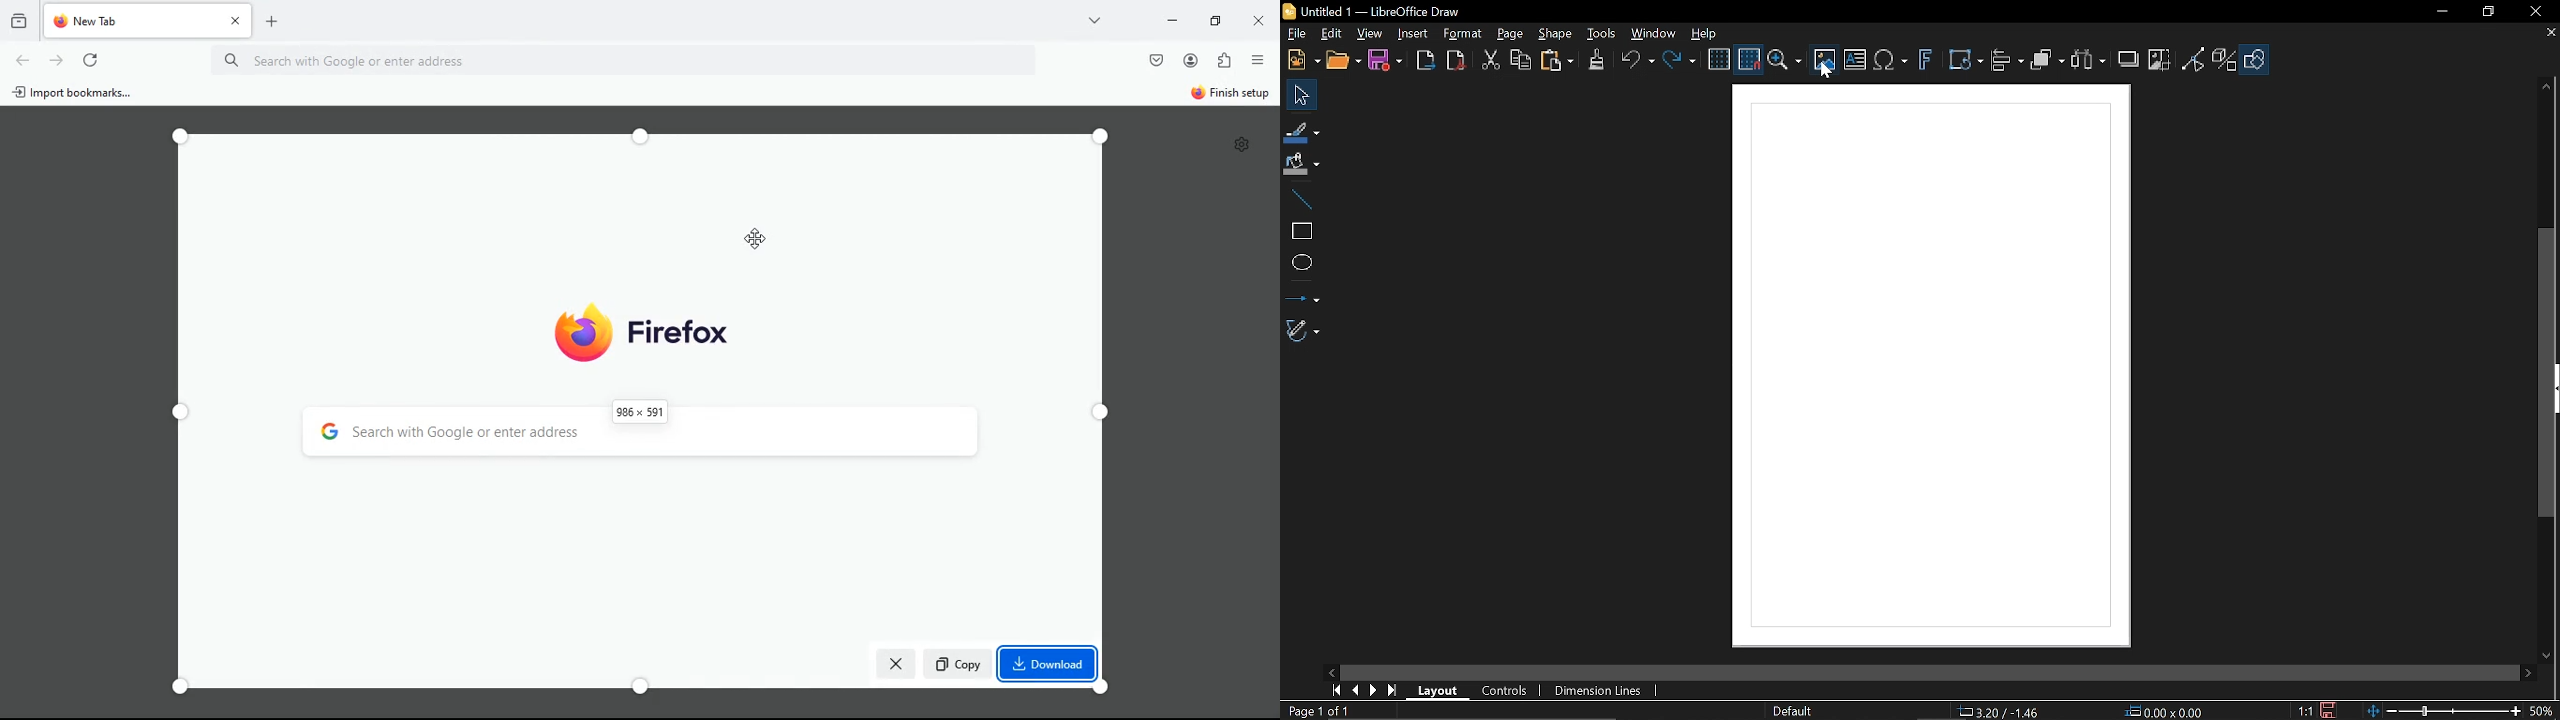 This screenshot has height=728, width=2576. Describe the element at coordinates (2048, 63) in the screenshot. I see `Arrange` at that location.